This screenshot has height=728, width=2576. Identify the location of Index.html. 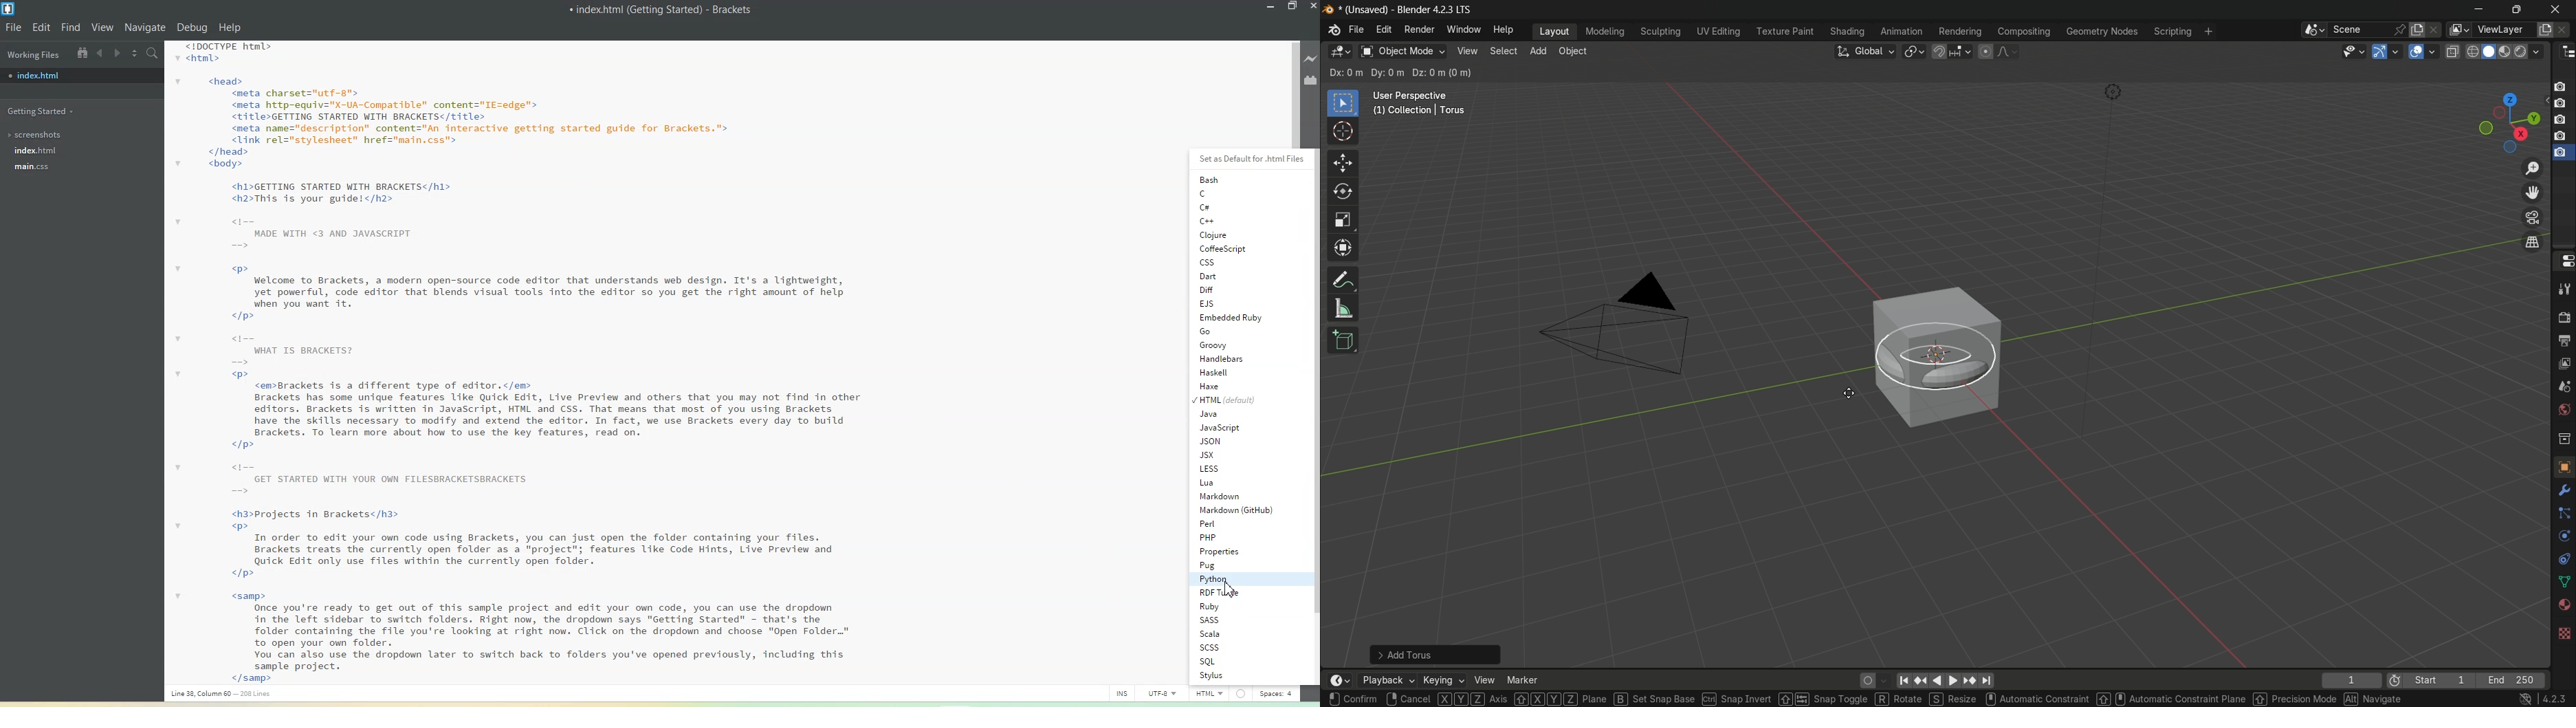
(81, 76).